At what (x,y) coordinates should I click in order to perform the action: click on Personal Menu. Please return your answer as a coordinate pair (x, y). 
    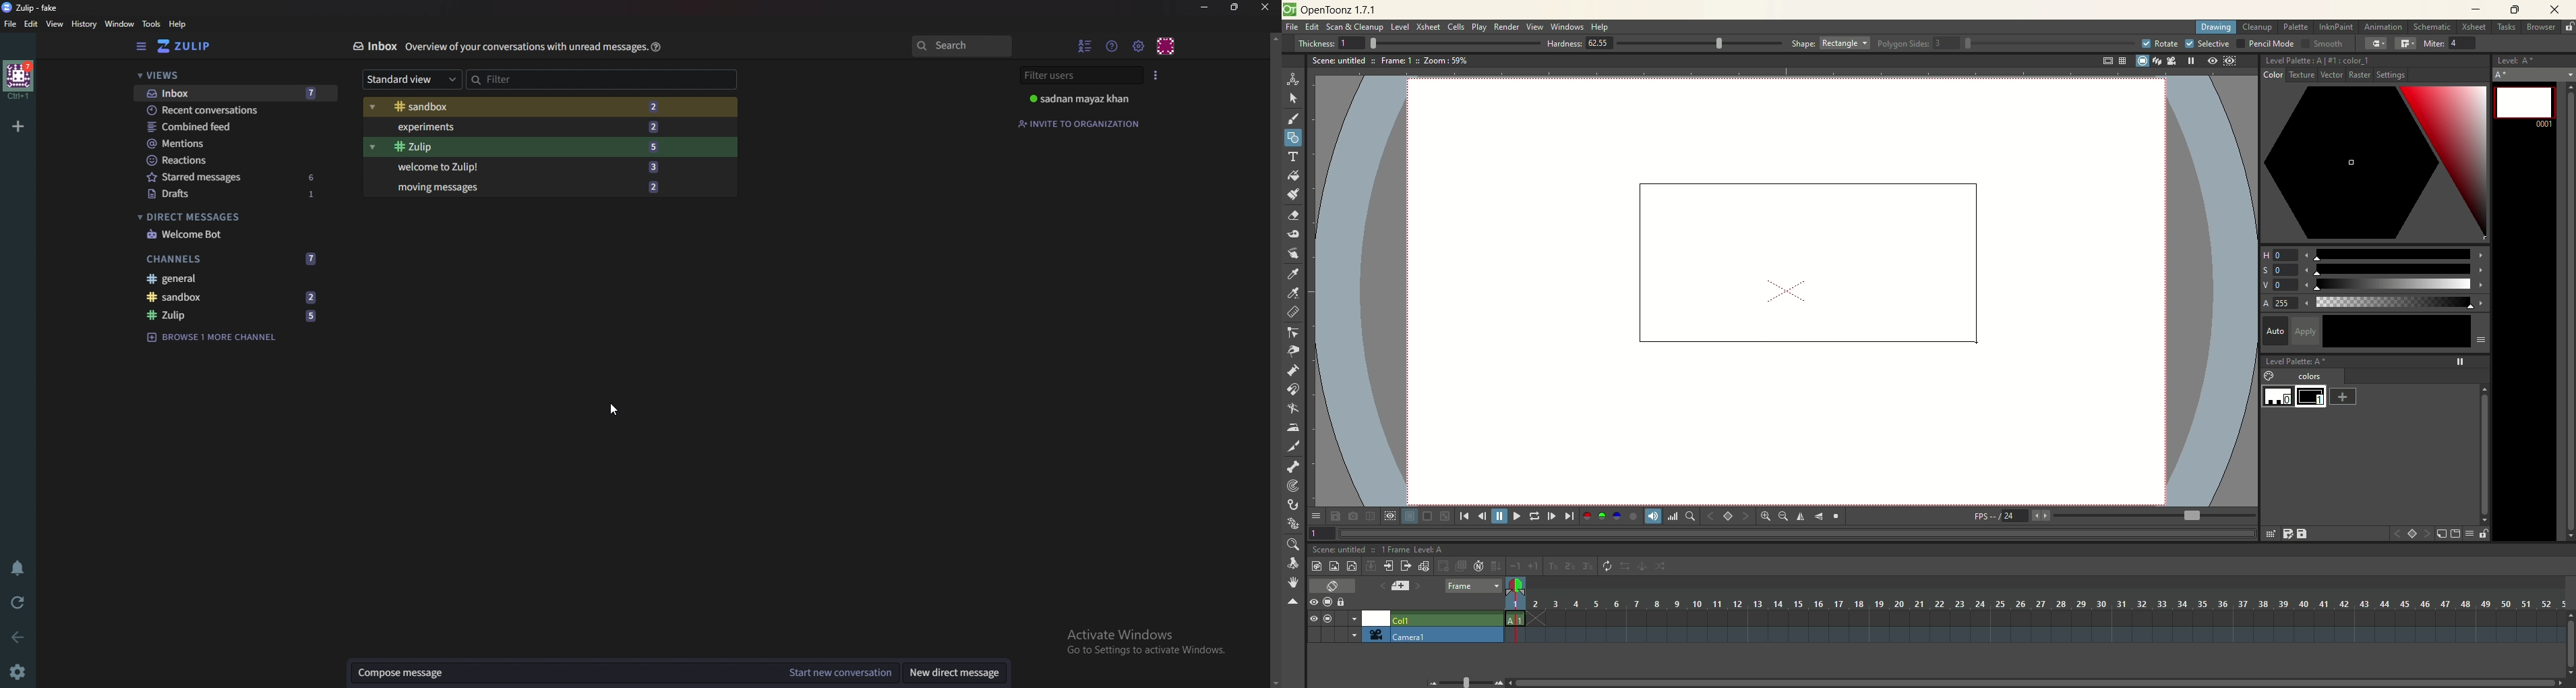
    Looking at the image, I should click on (1168, 45).